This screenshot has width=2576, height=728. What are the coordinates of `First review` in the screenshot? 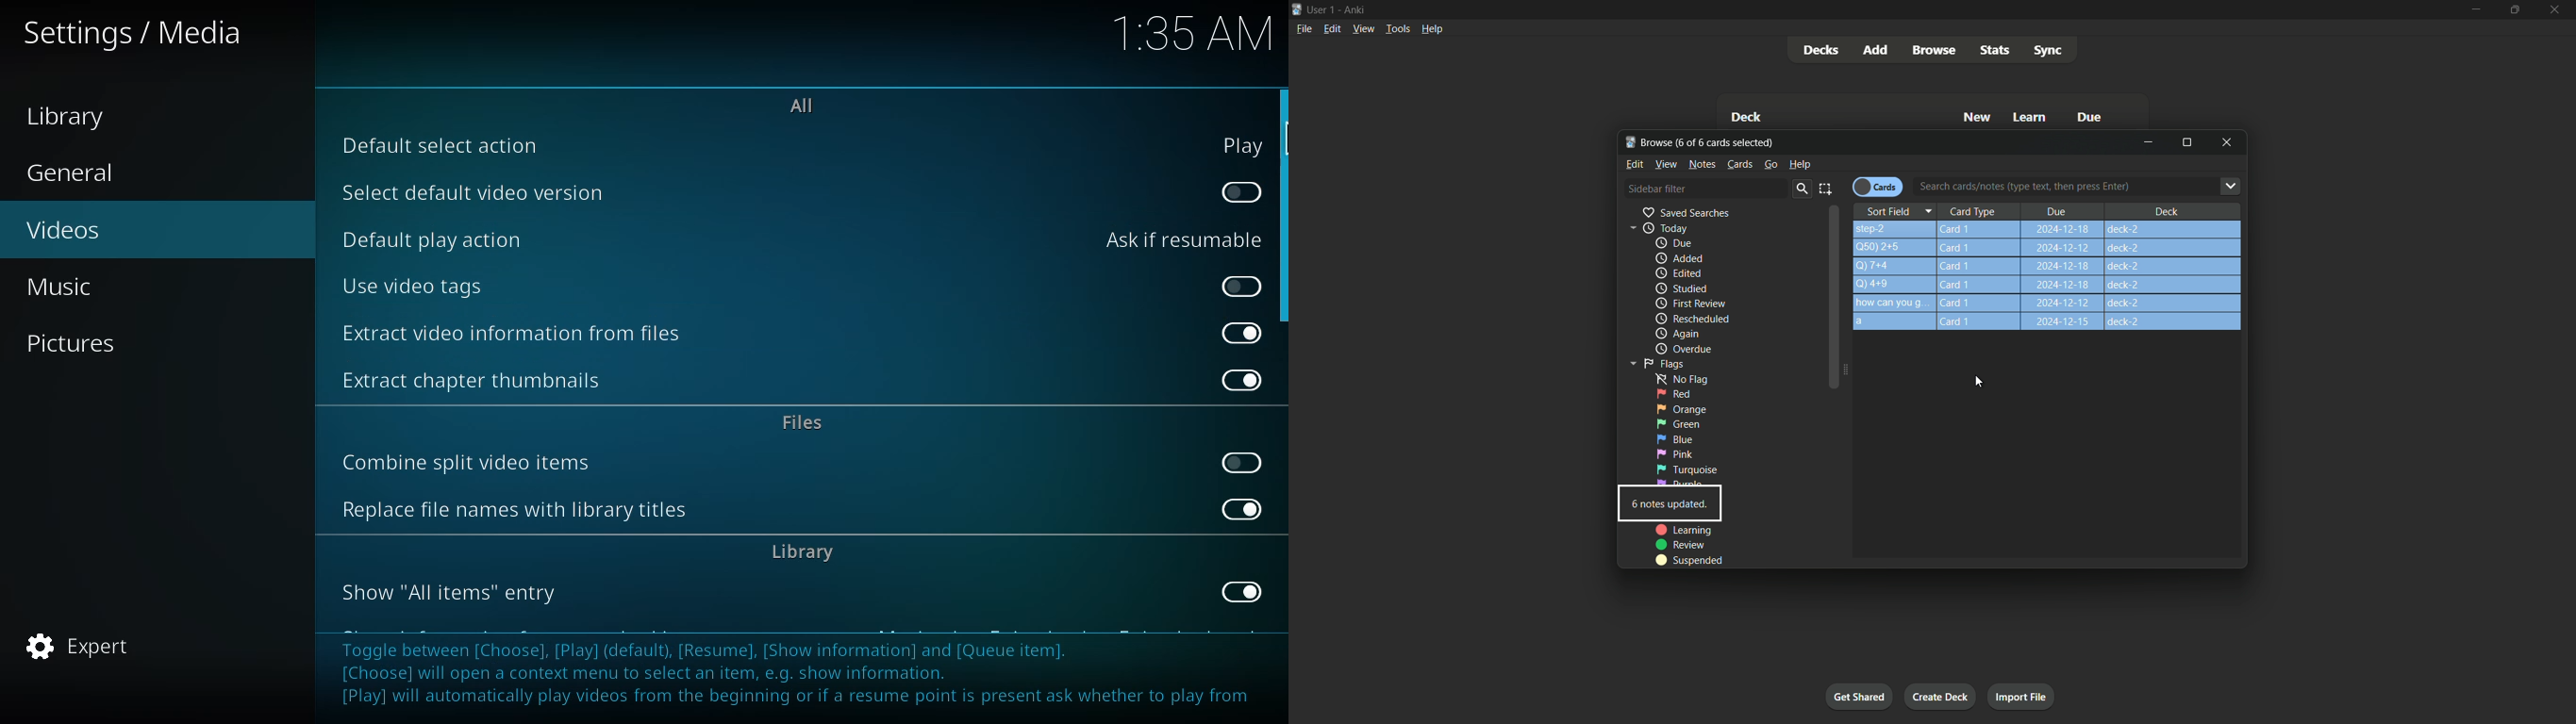 It's located at (1690, 303).